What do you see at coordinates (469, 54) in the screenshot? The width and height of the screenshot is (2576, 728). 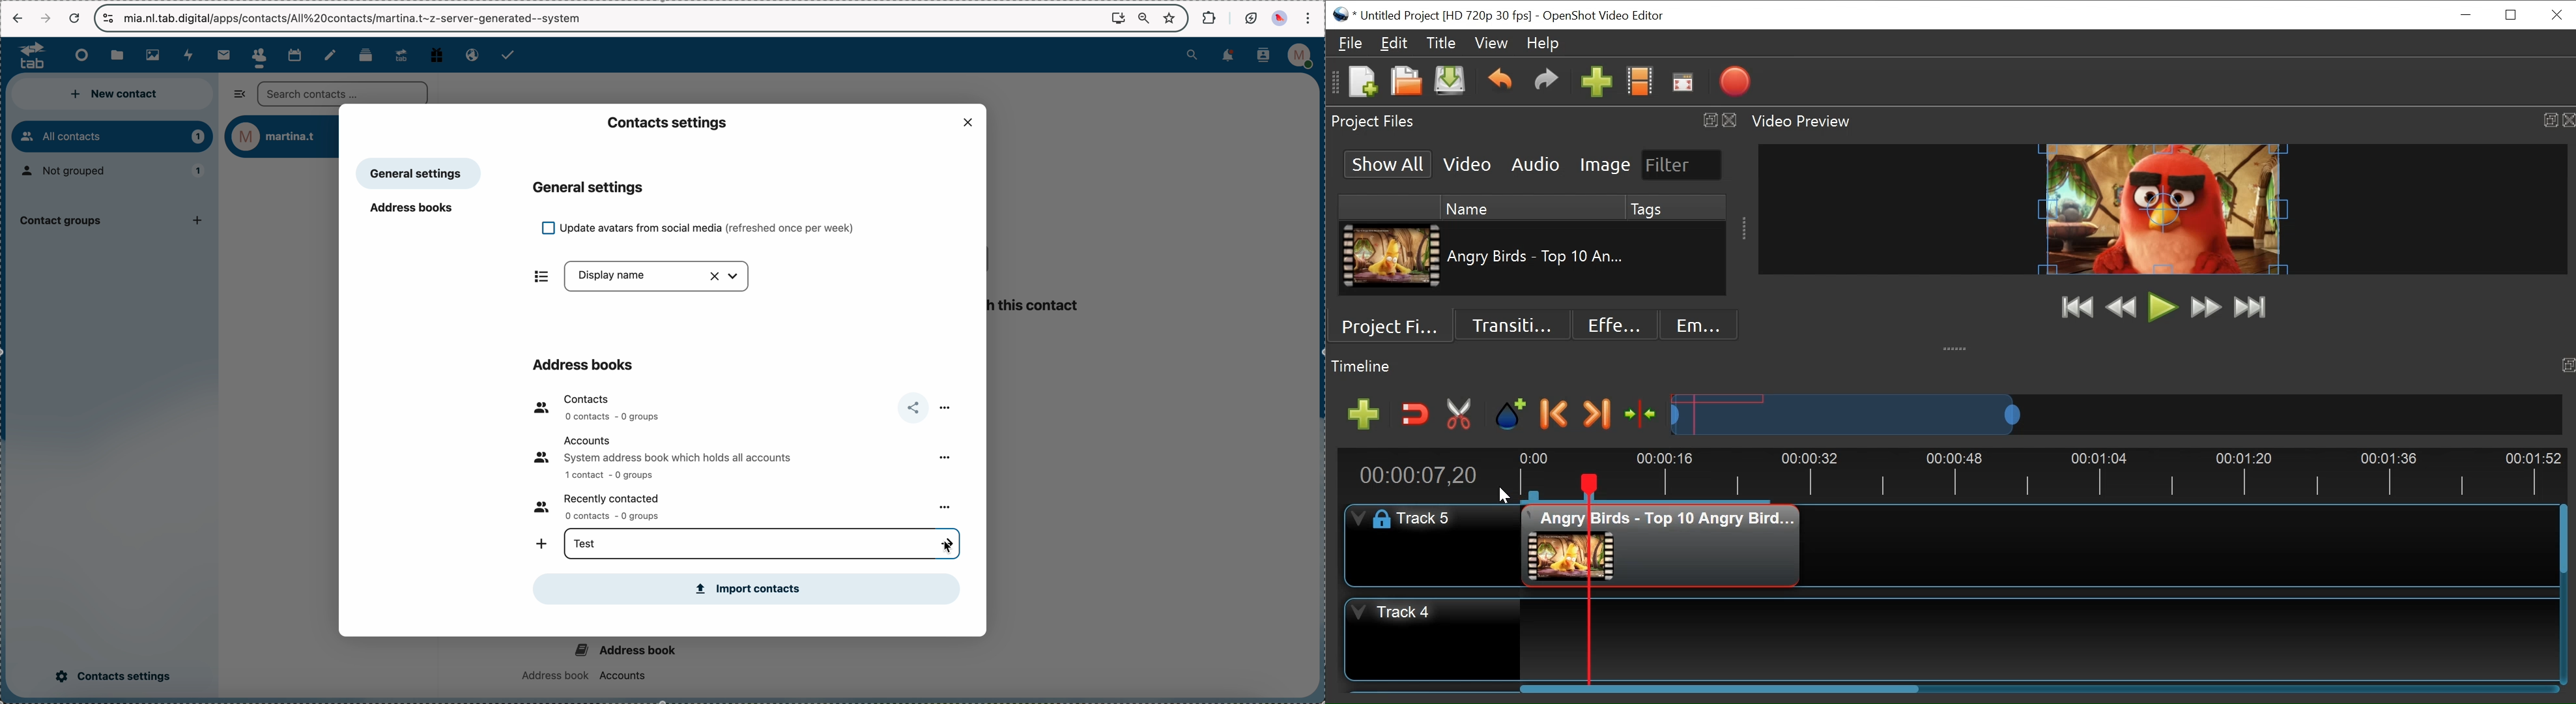 I see `email` at bounding box center [469, 54].